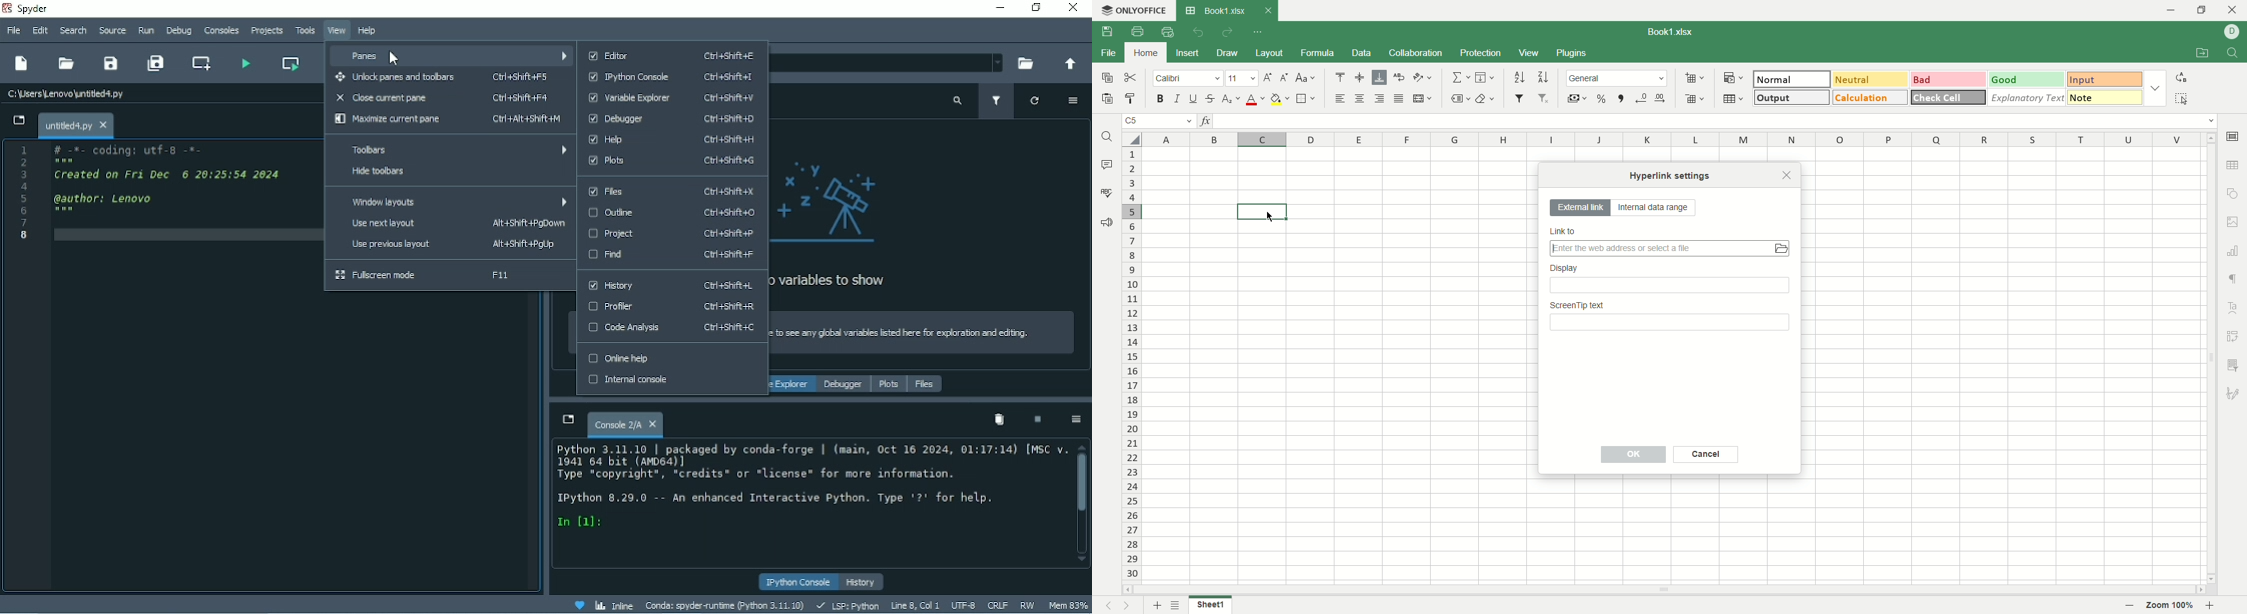  Describe the element at coordinates (1621, 98) in the screenshot. I see `comma style` at that location.